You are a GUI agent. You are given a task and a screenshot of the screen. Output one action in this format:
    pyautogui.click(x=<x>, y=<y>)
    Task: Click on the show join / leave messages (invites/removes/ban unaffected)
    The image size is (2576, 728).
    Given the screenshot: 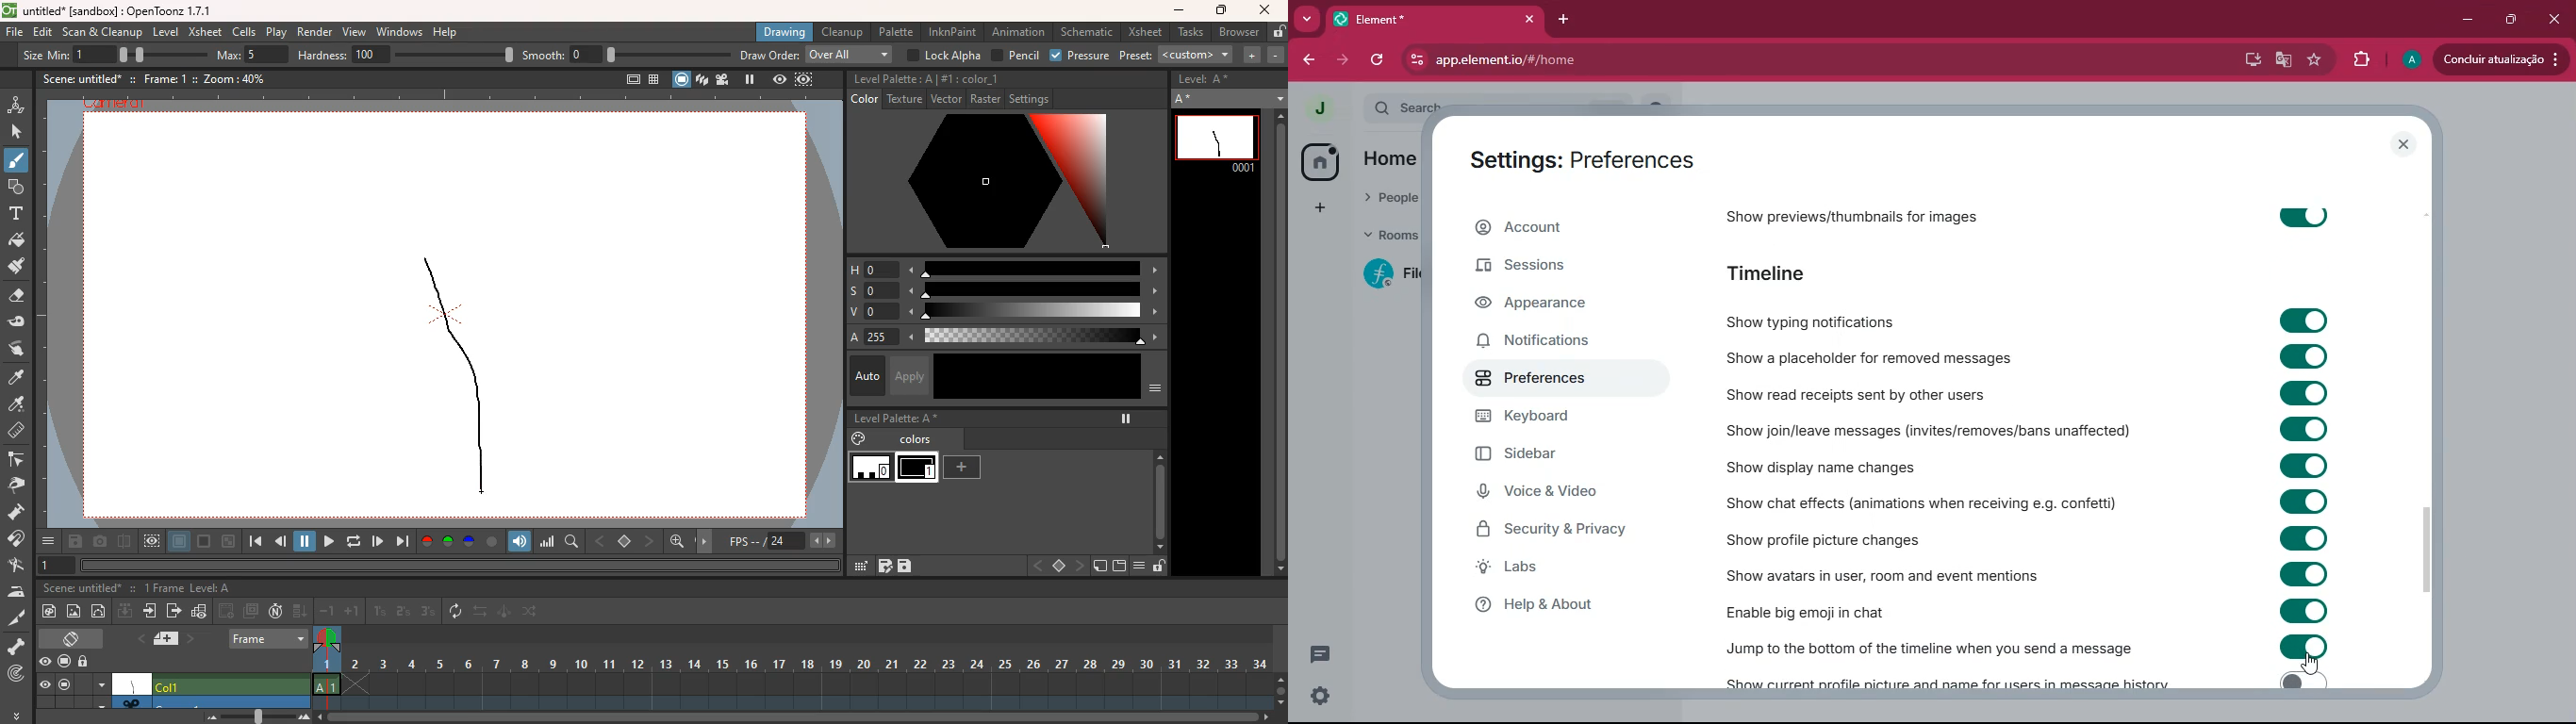 What is the action you would take?
    pyautogui.click(x=1929, y=431)
    